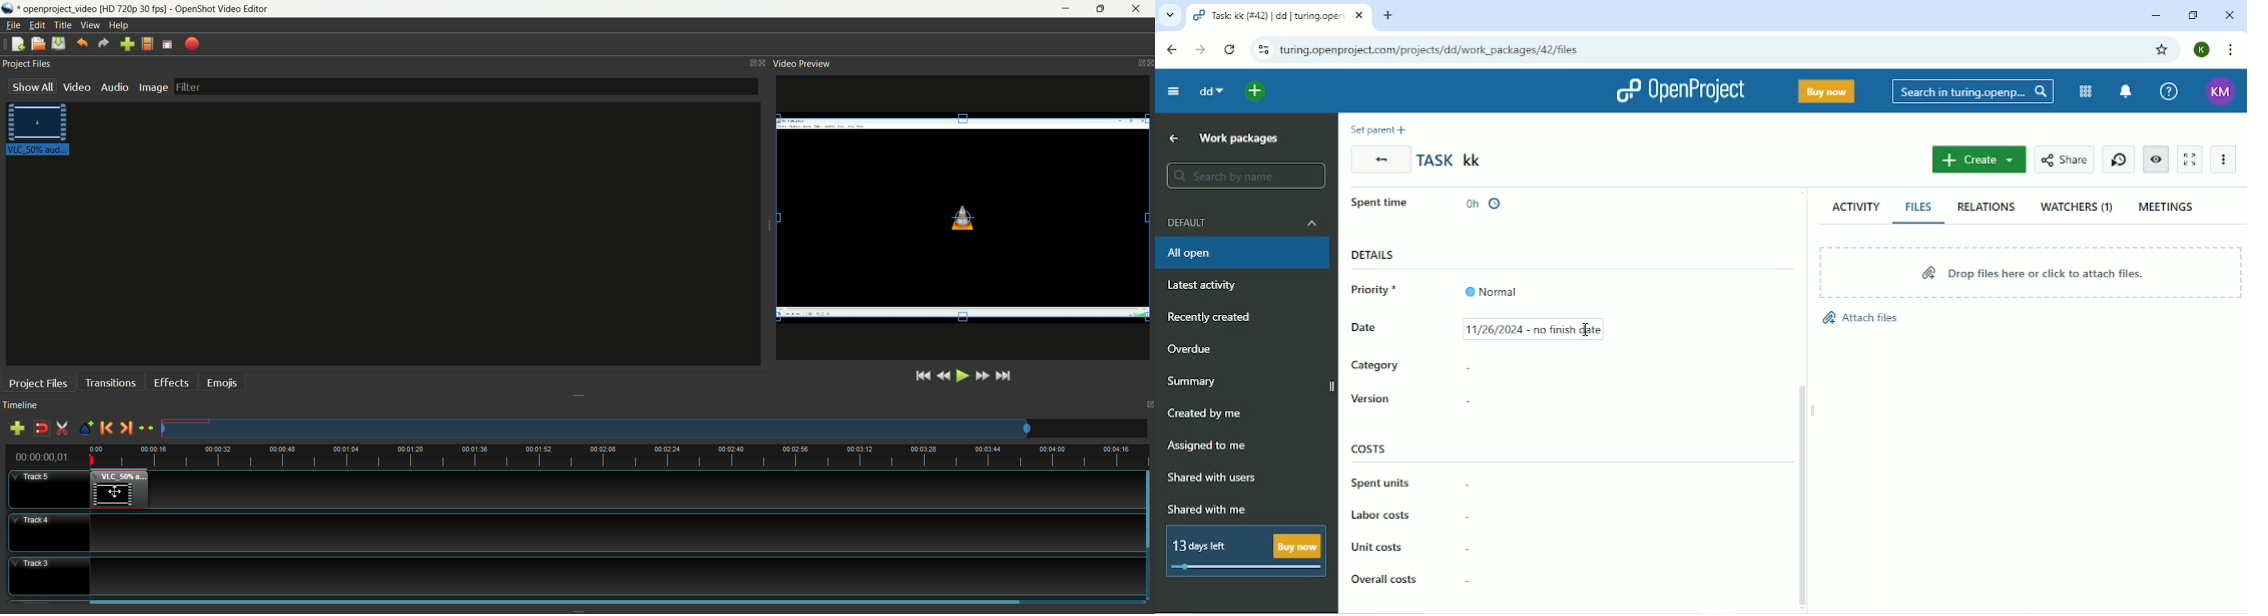 This screenshot has height=616, width=2268. Describe the element at coordinates (1204, 413) in the screenshot. I see `Created by me` at that location.